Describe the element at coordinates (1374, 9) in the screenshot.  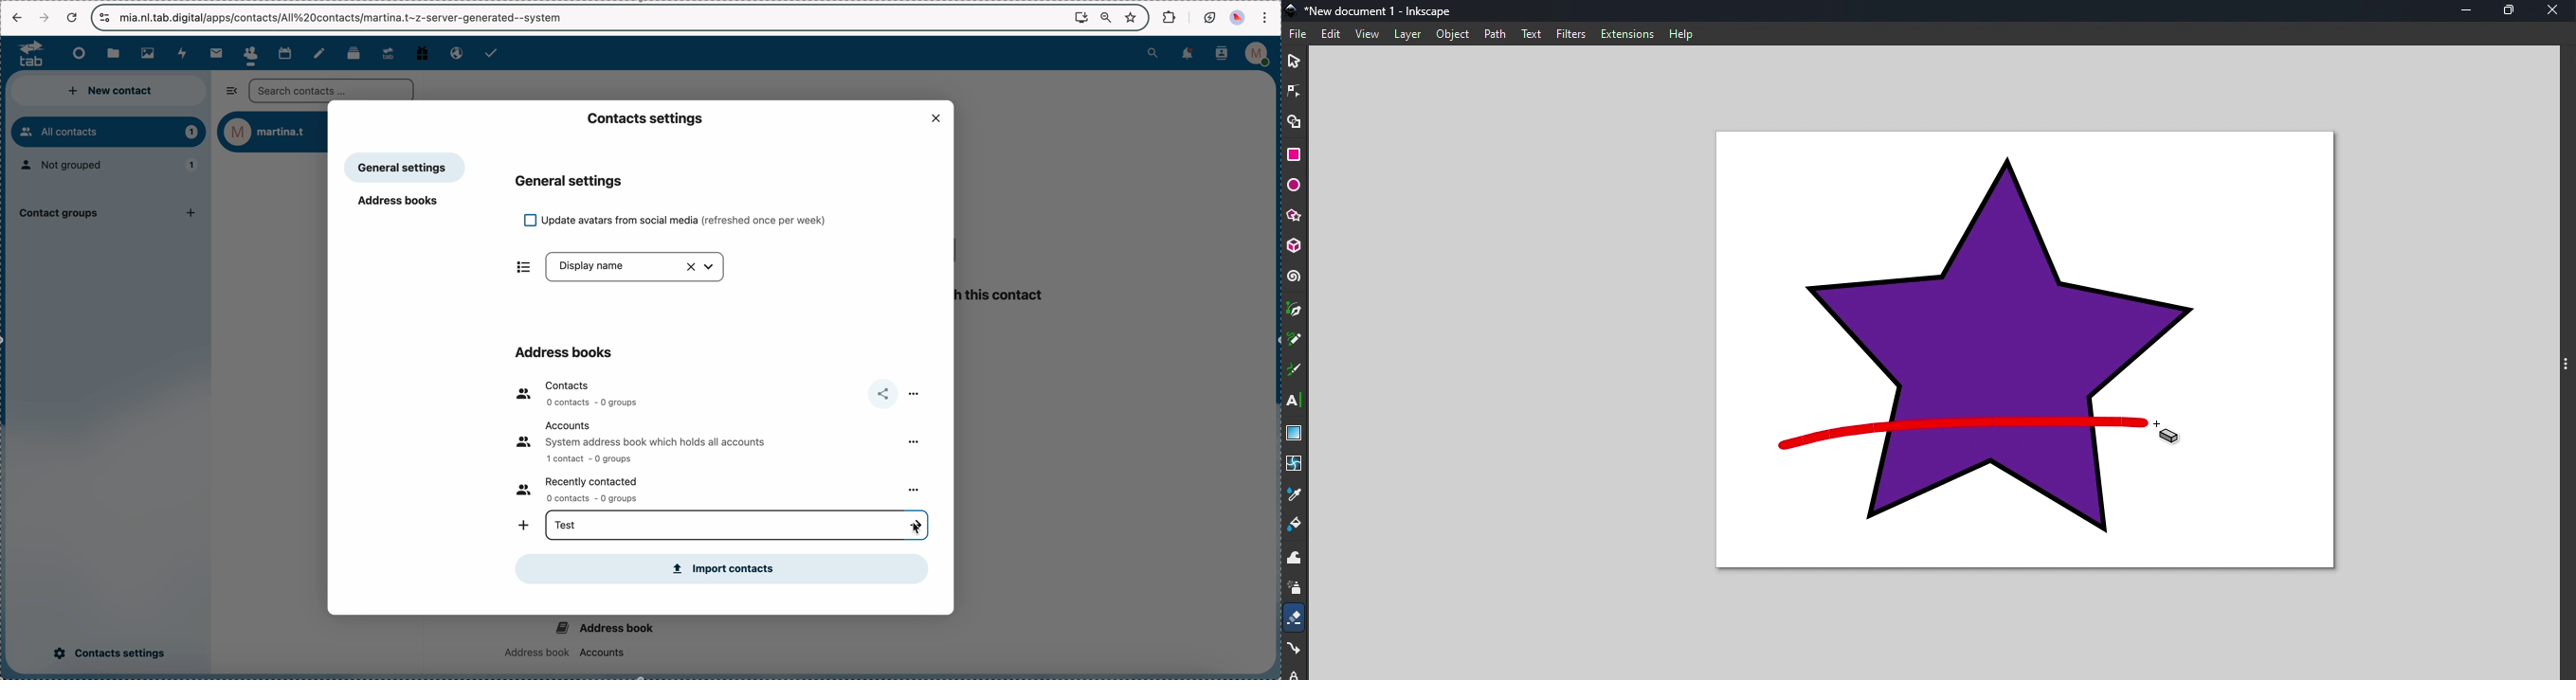
I see `file name` at that location.